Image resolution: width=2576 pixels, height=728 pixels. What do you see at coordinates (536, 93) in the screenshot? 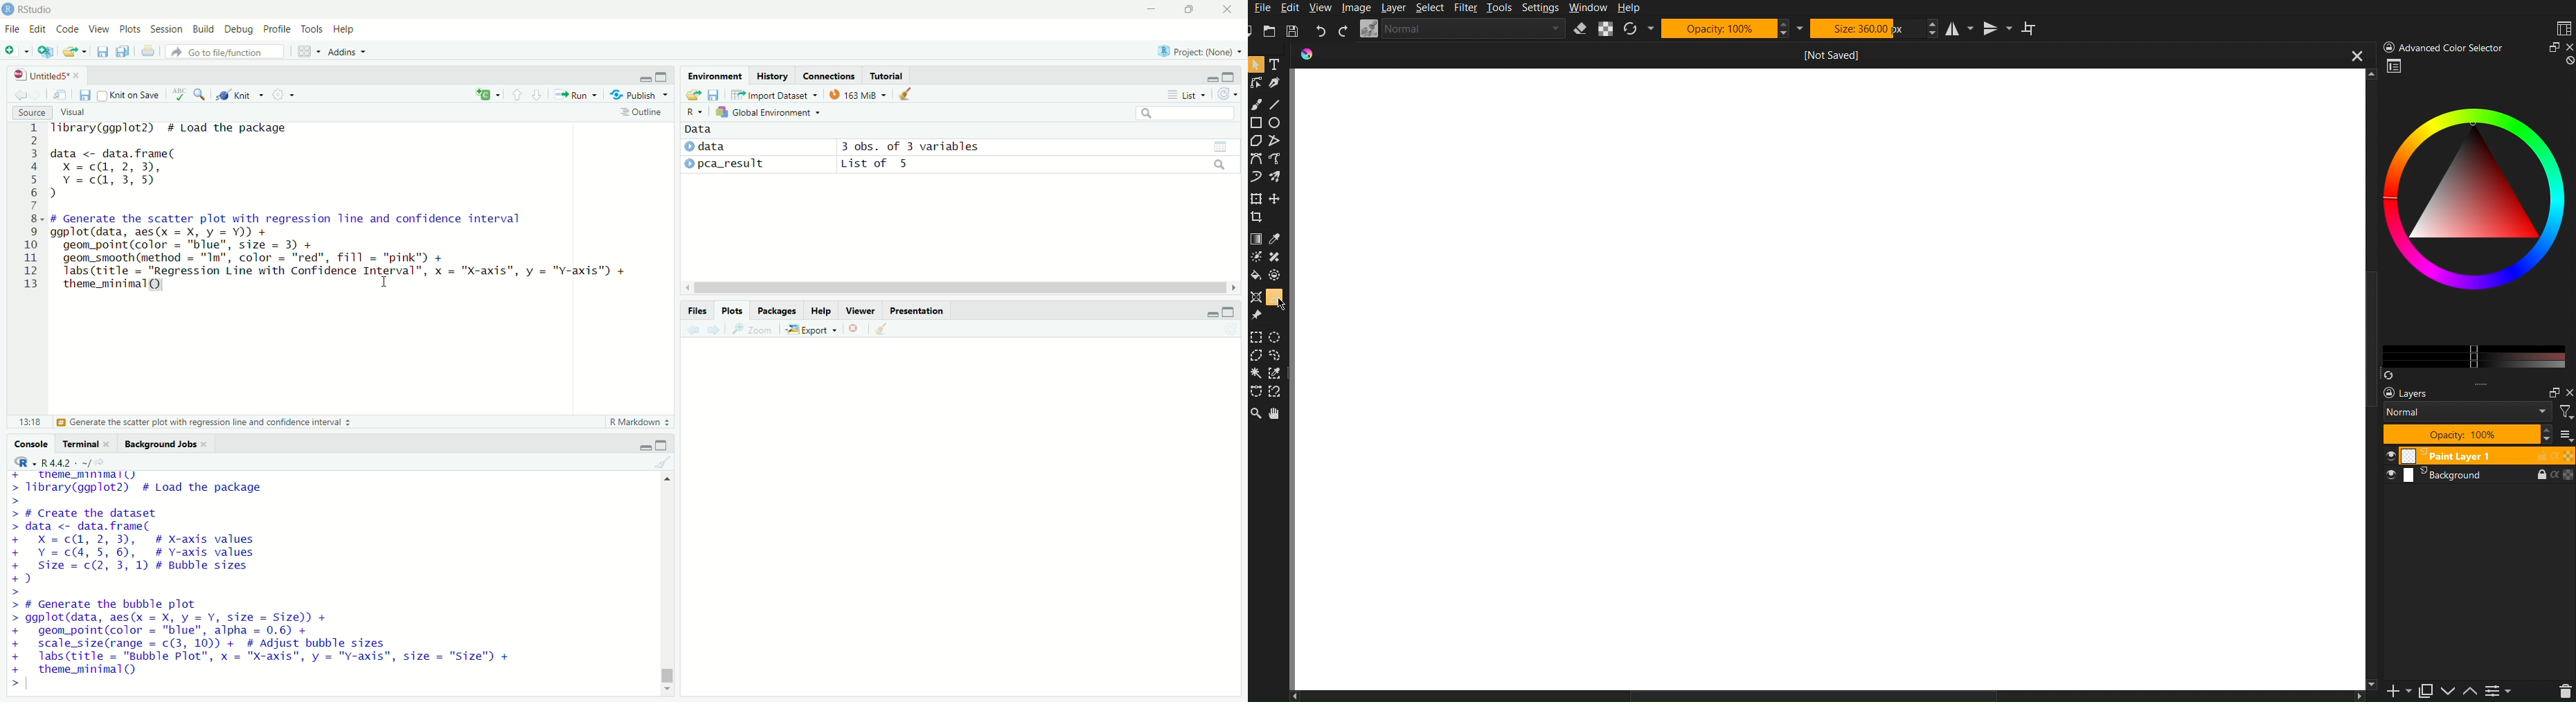
I see `Go to next section/chunk` at bounding box center [536, 93].